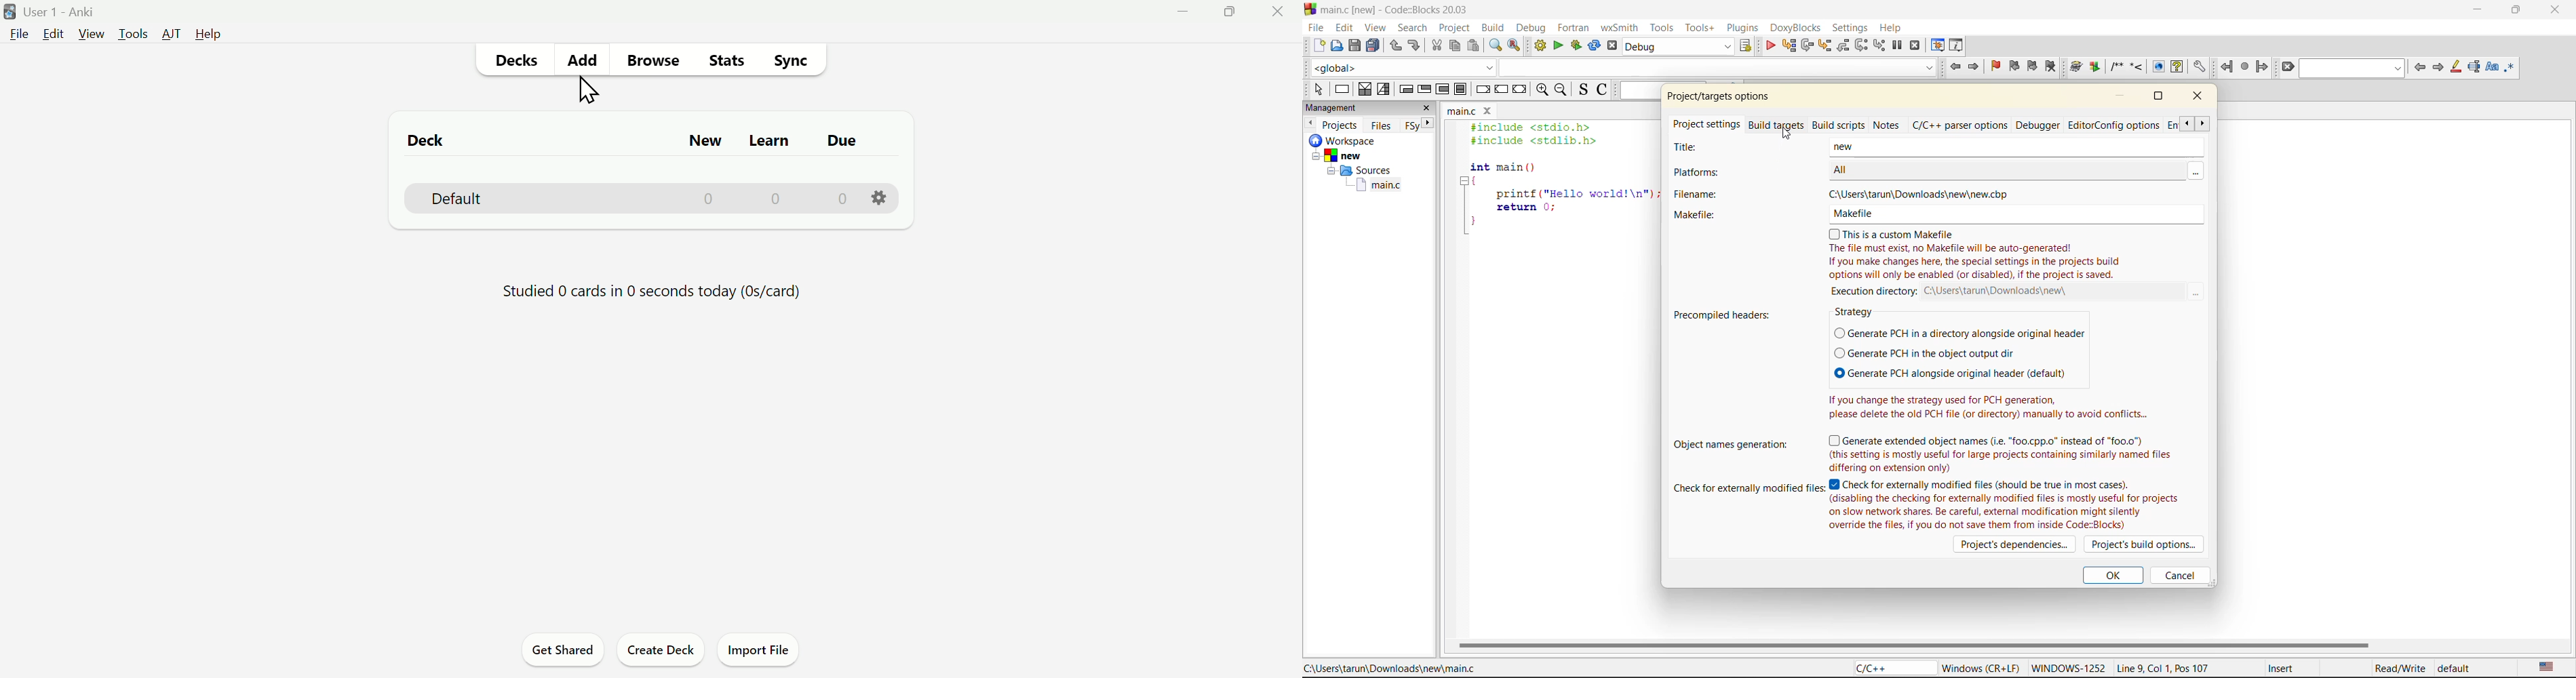  I want to click on File, so click(20, 32).